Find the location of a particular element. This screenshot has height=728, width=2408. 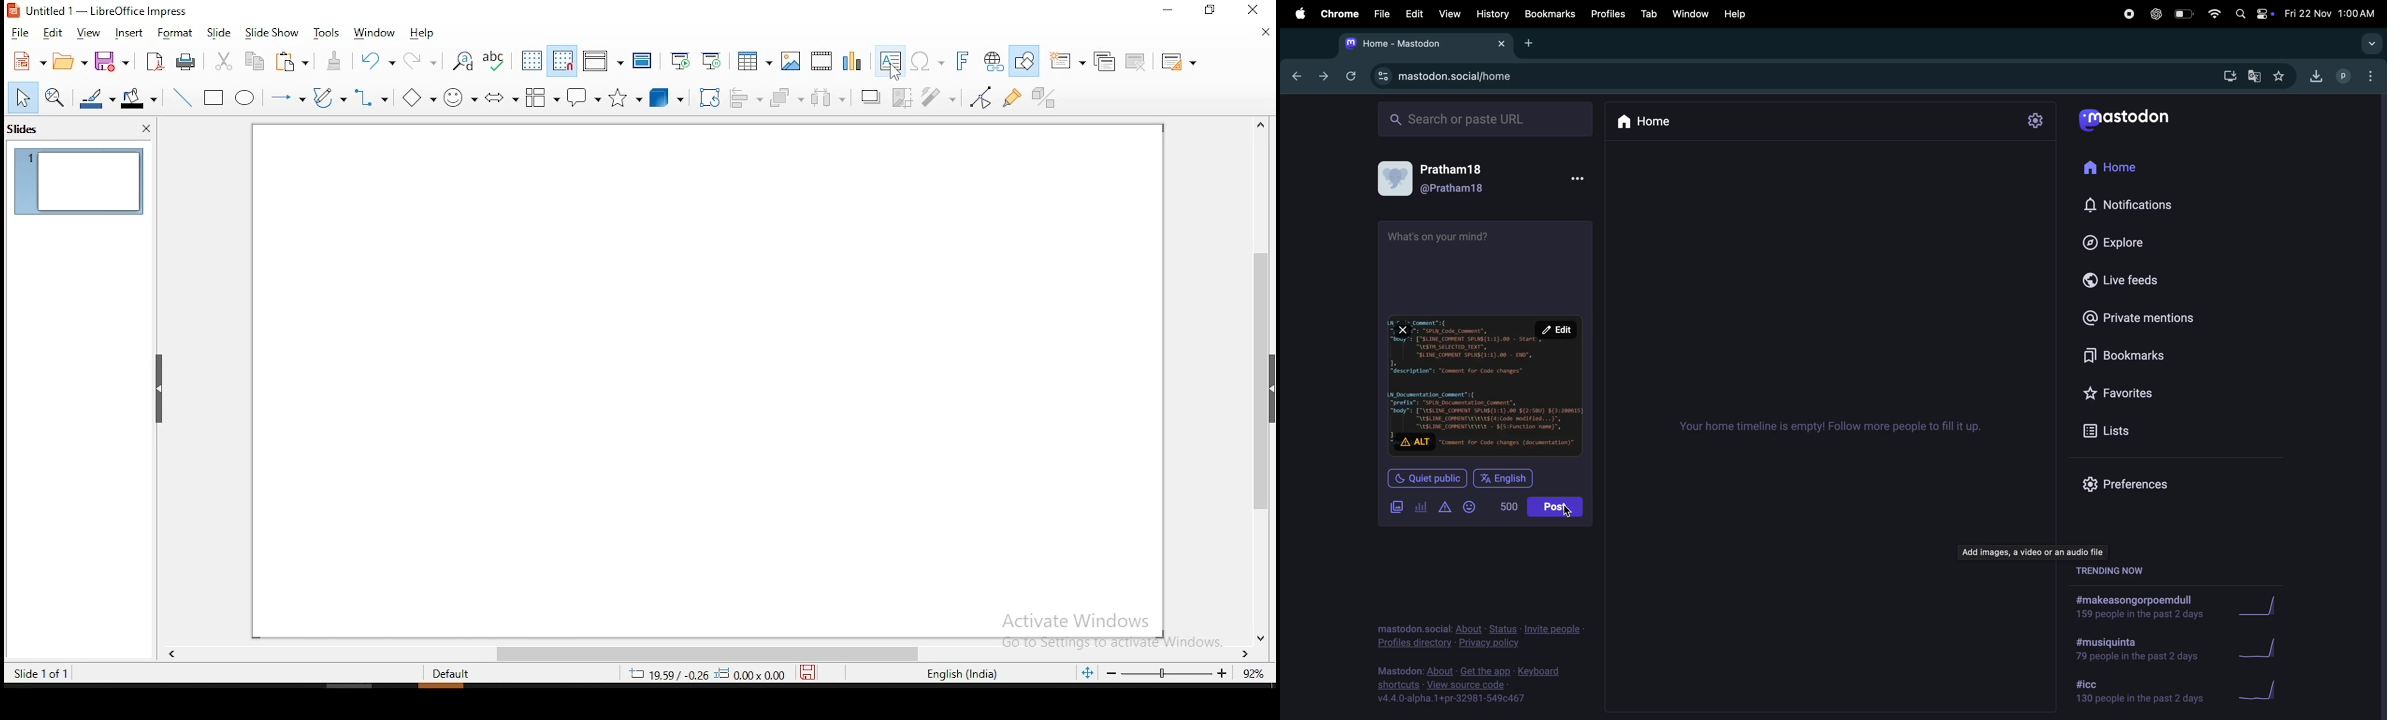

downloads is located at coordinates (2228, 77).